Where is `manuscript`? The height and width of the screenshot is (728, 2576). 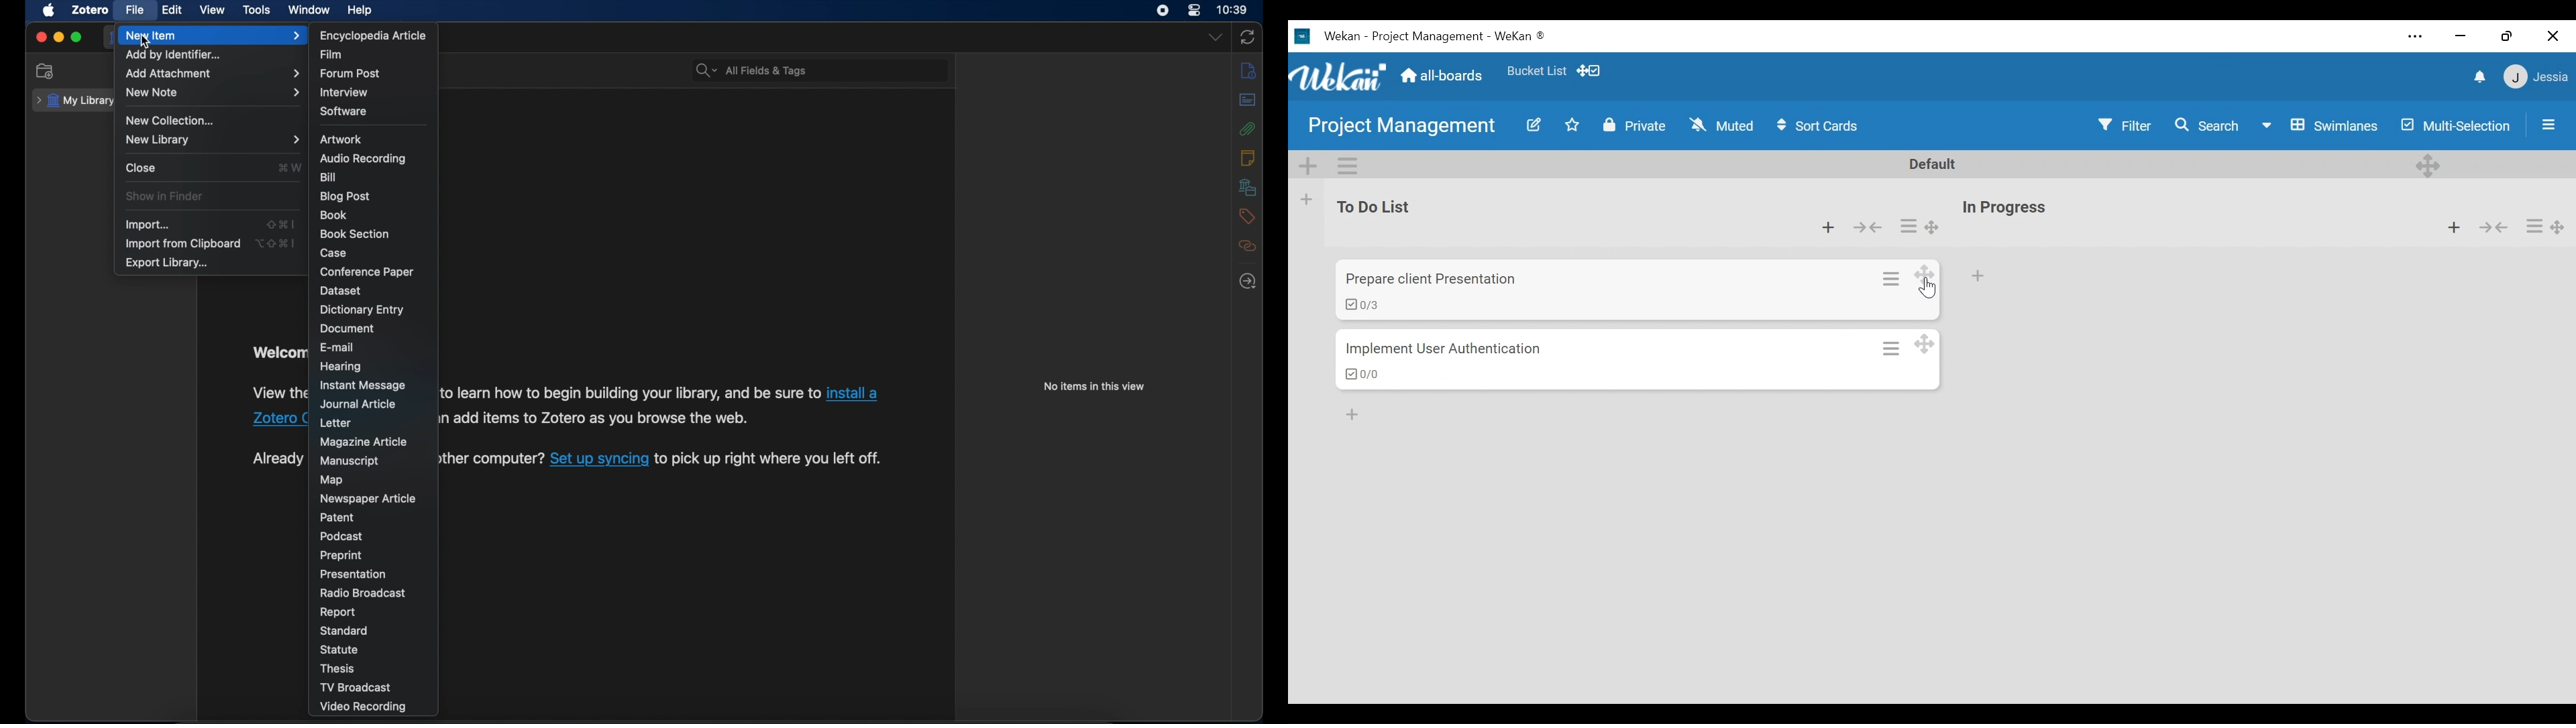
manuscript is located at coordinates (350, 462).